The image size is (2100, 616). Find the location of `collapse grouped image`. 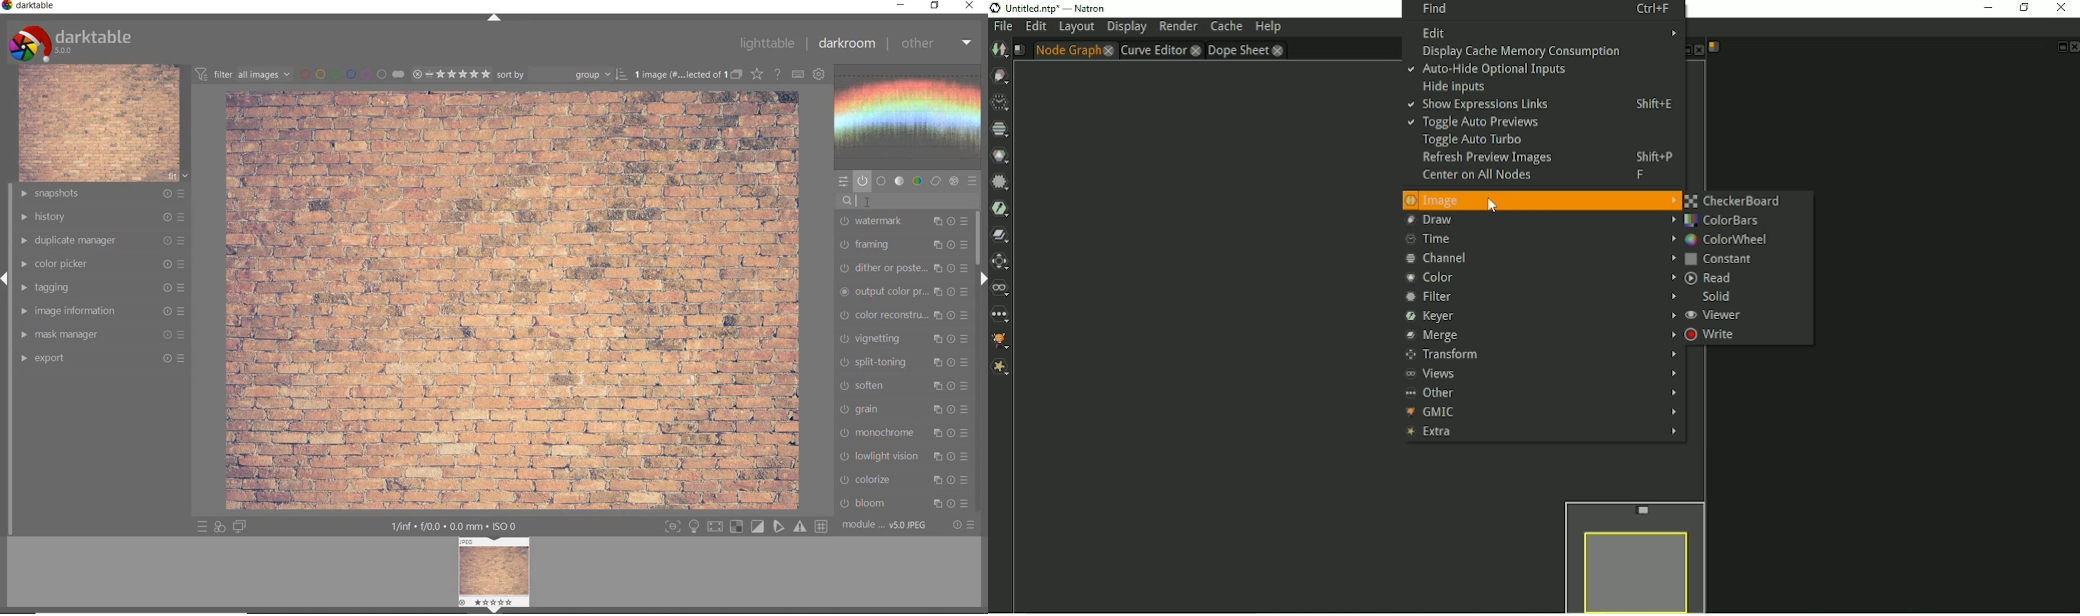

collapse grouped image is located at coordinates (736, 75).